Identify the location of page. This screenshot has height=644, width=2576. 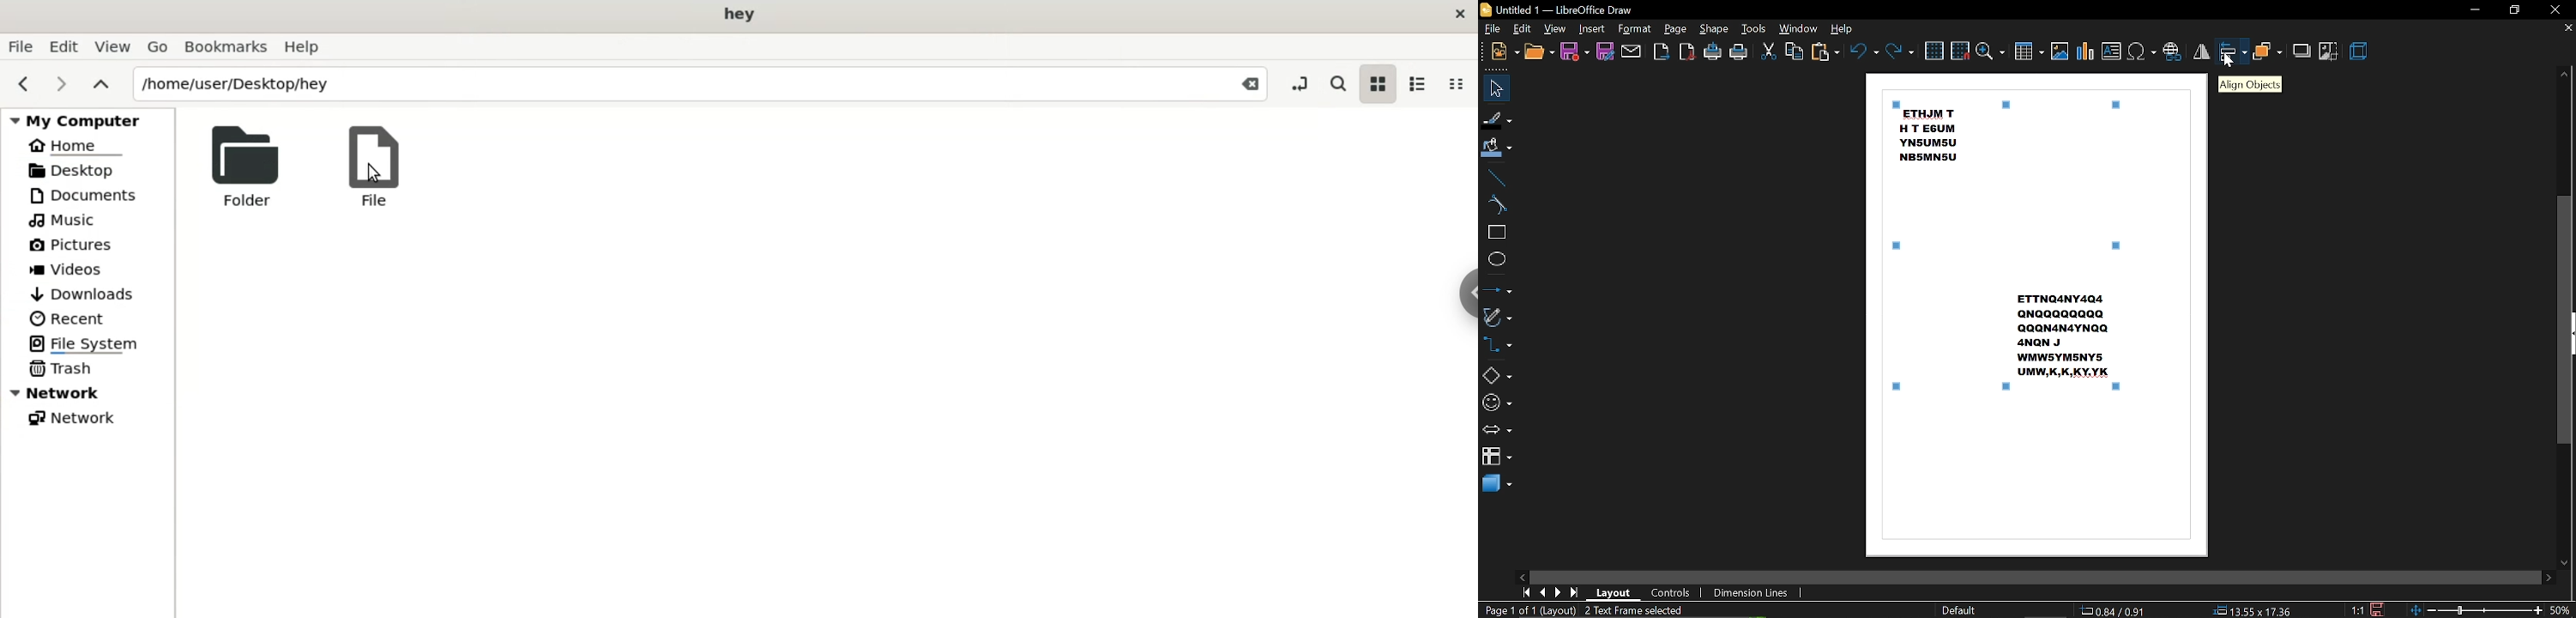
(1675, 28).